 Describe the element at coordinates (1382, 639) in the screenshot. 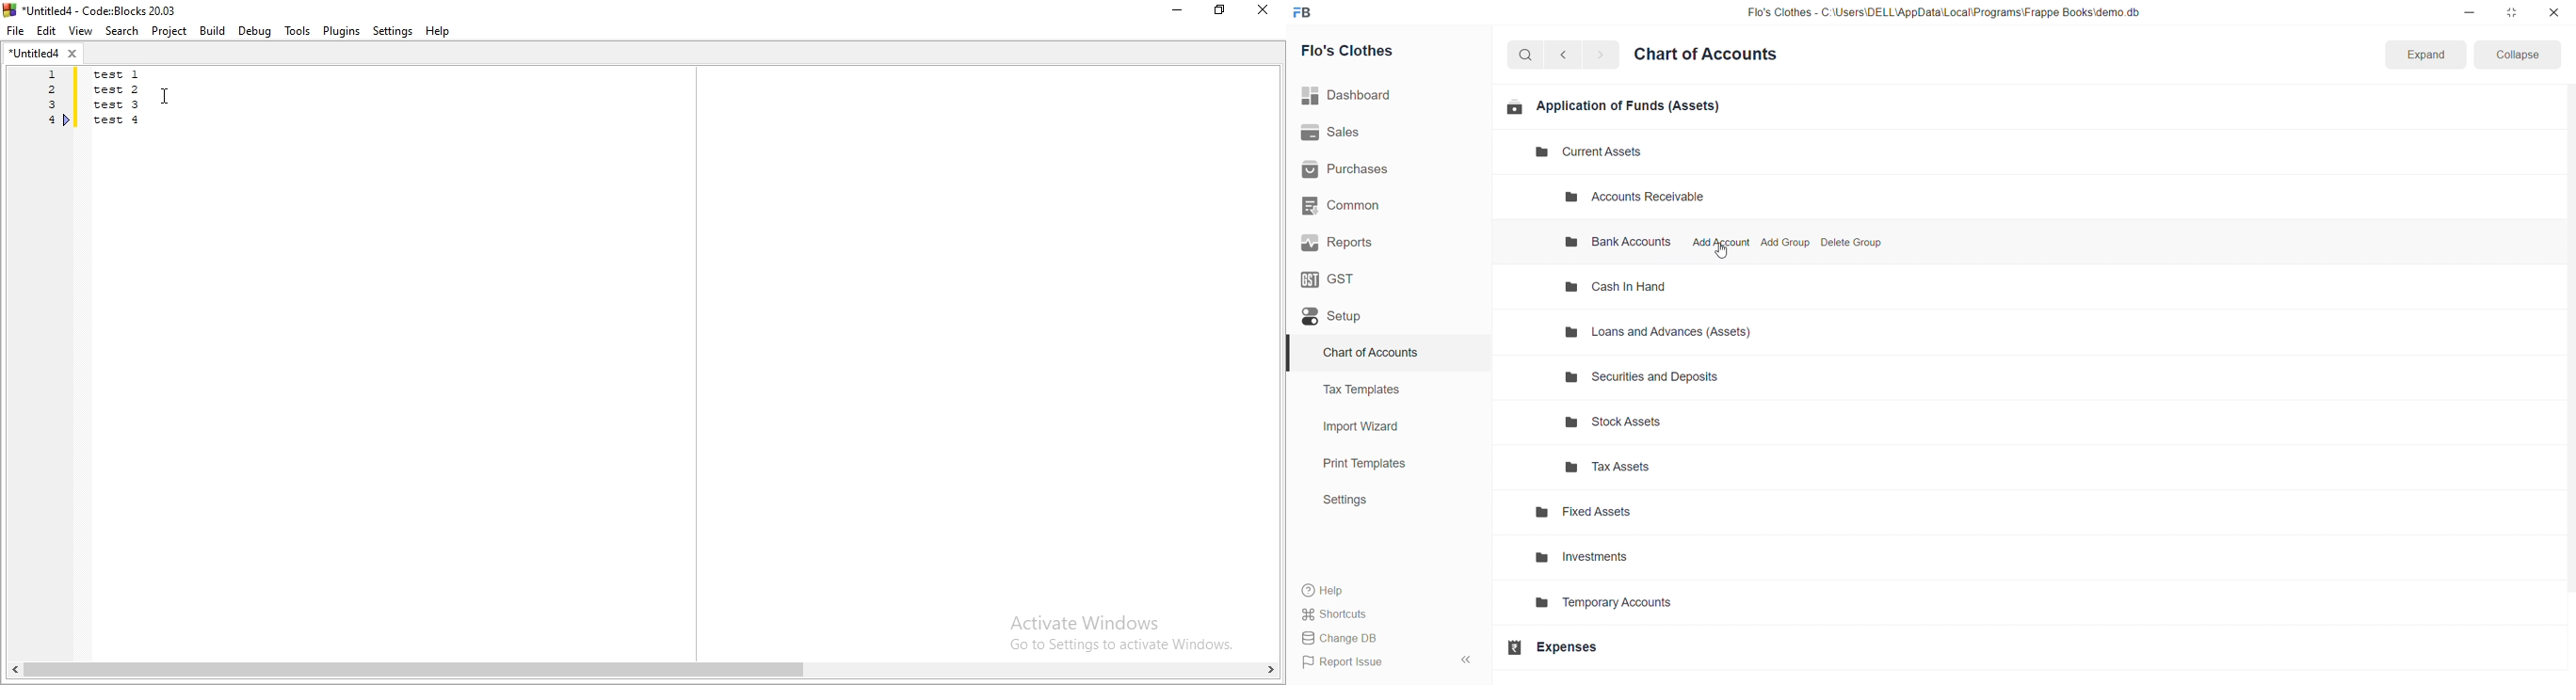

I see `Change DB` at that location.